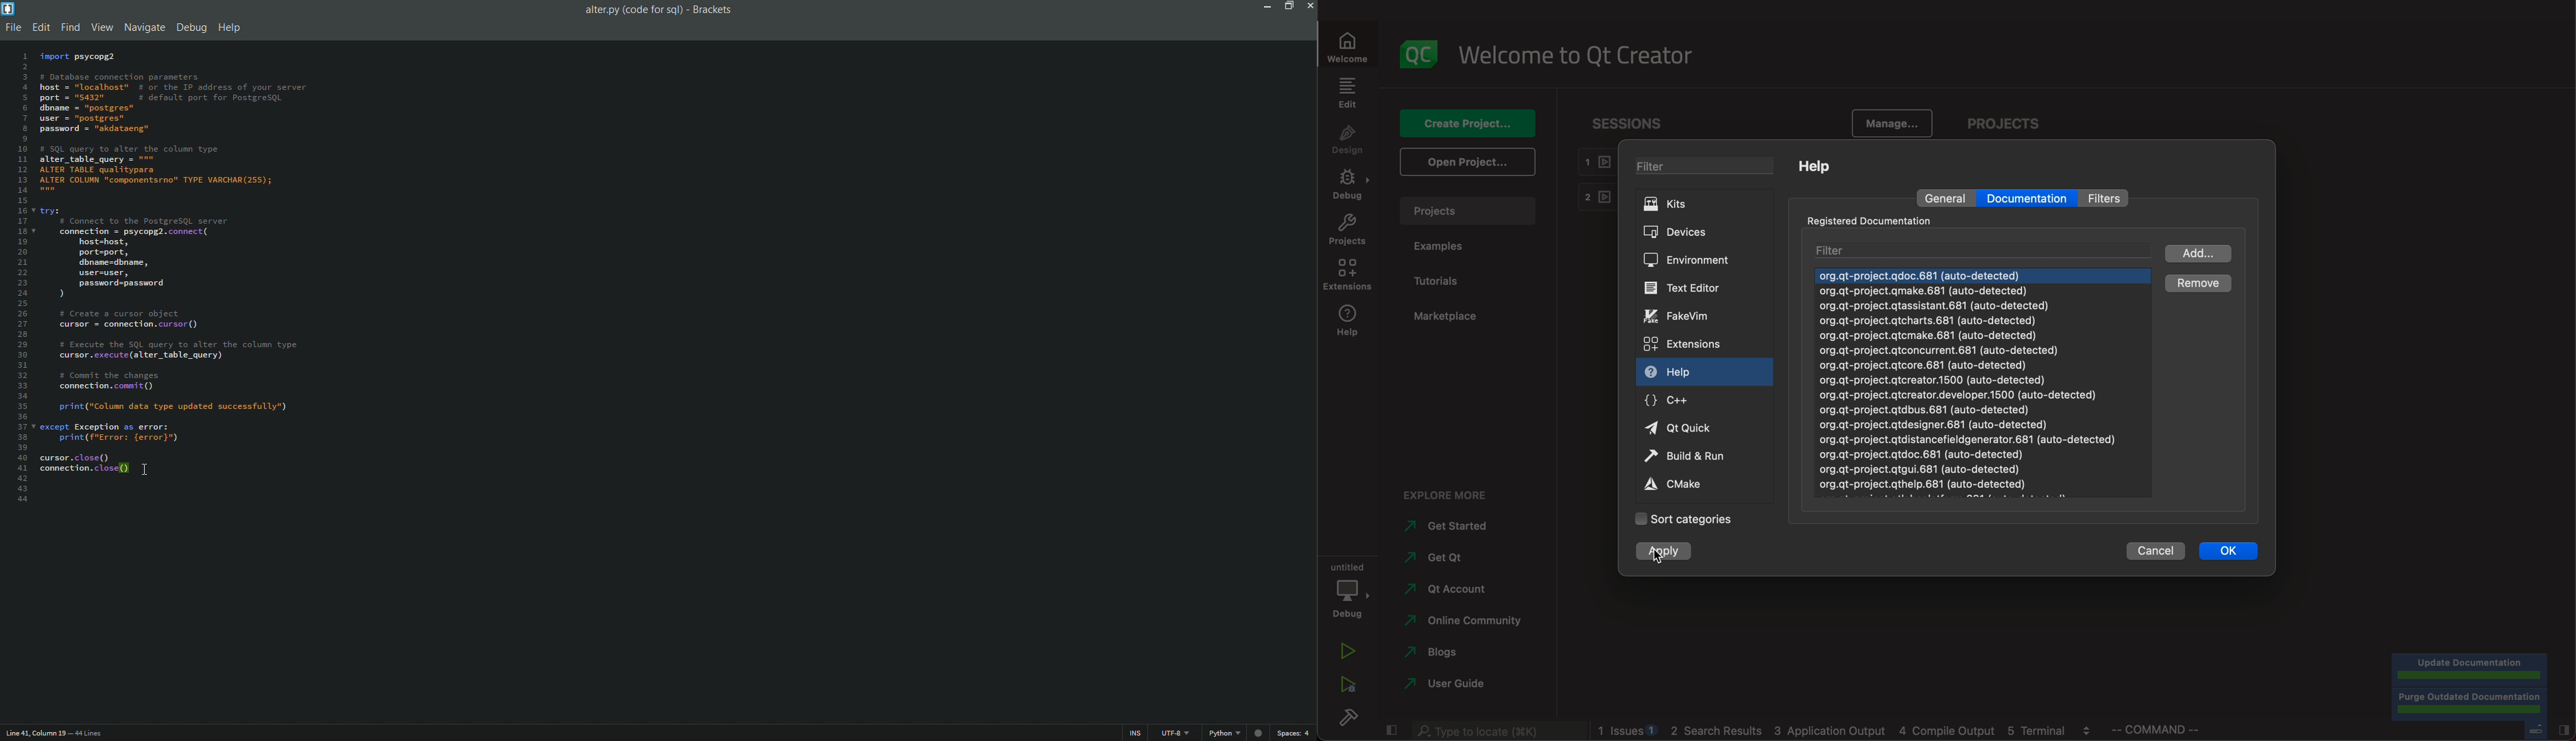 This screenshot has width=2576, height=756. I want to click on projects, so click(2011, 124).